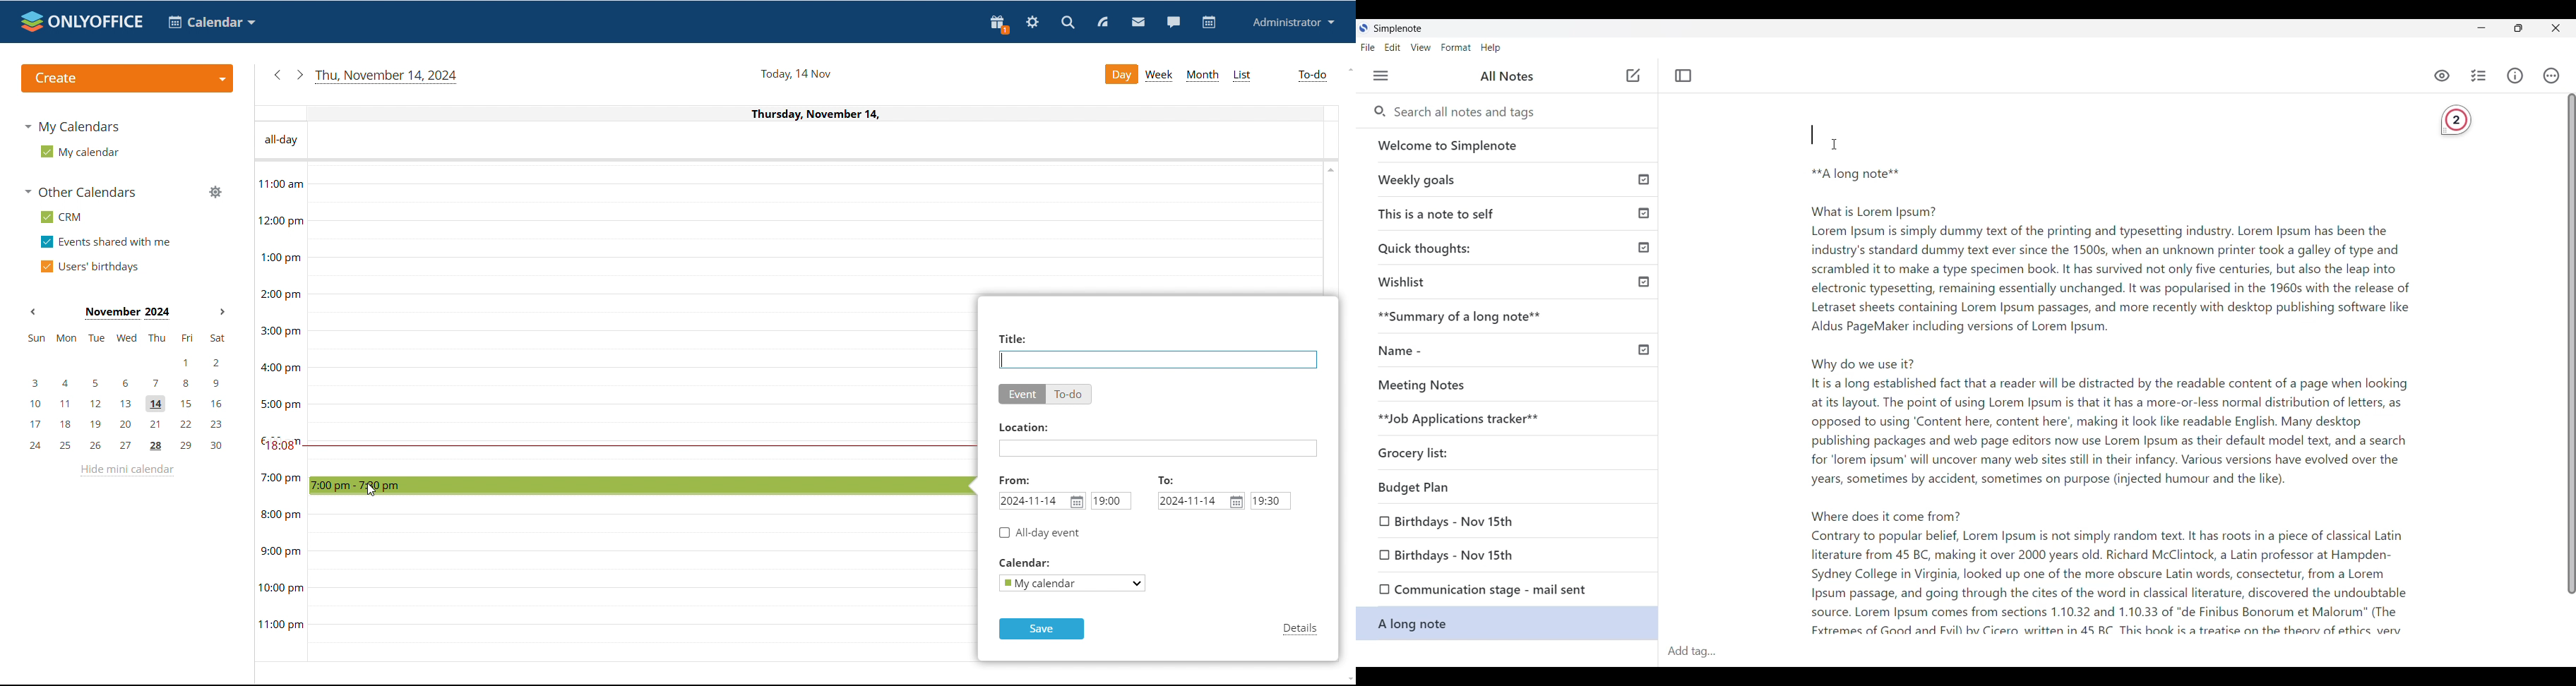 Image resolution: width=2576 pixels, height=700 pixels. Describe the element at coordinates (1507, 76) in the screenshot. I see `All notes` at that location.